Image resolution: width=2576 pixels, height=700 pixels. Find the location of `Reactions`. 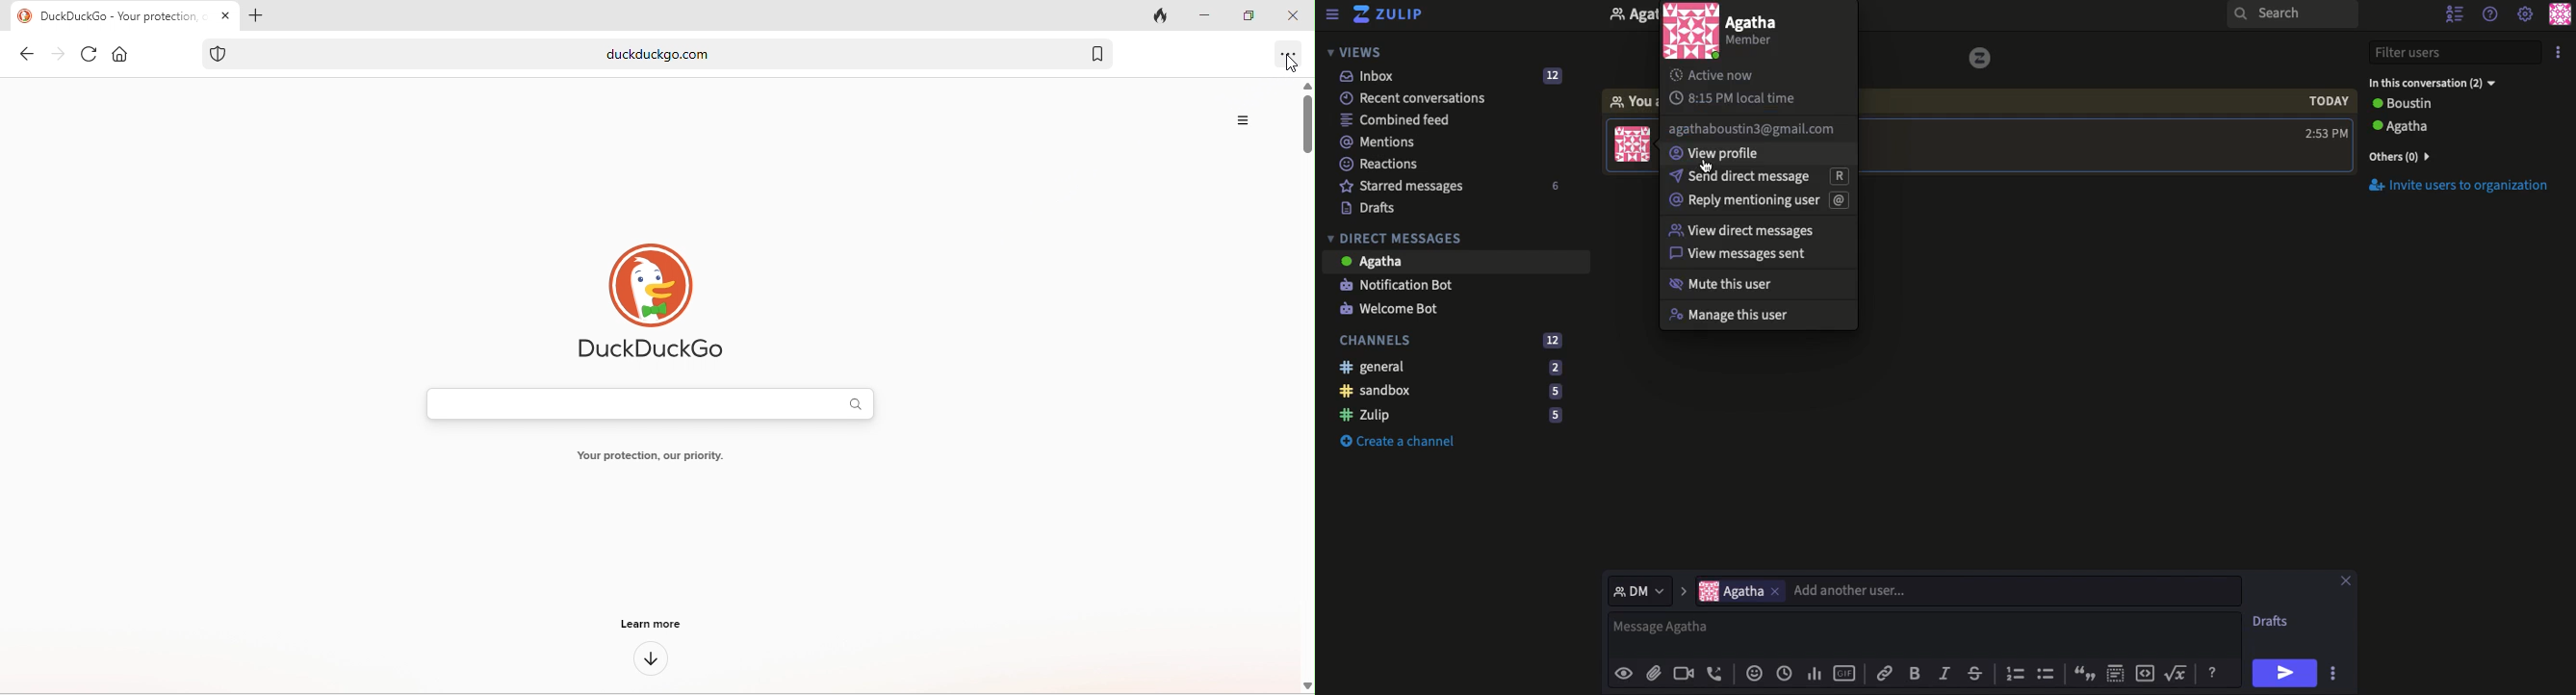

Reactions is located at coordinates (1381, 163).